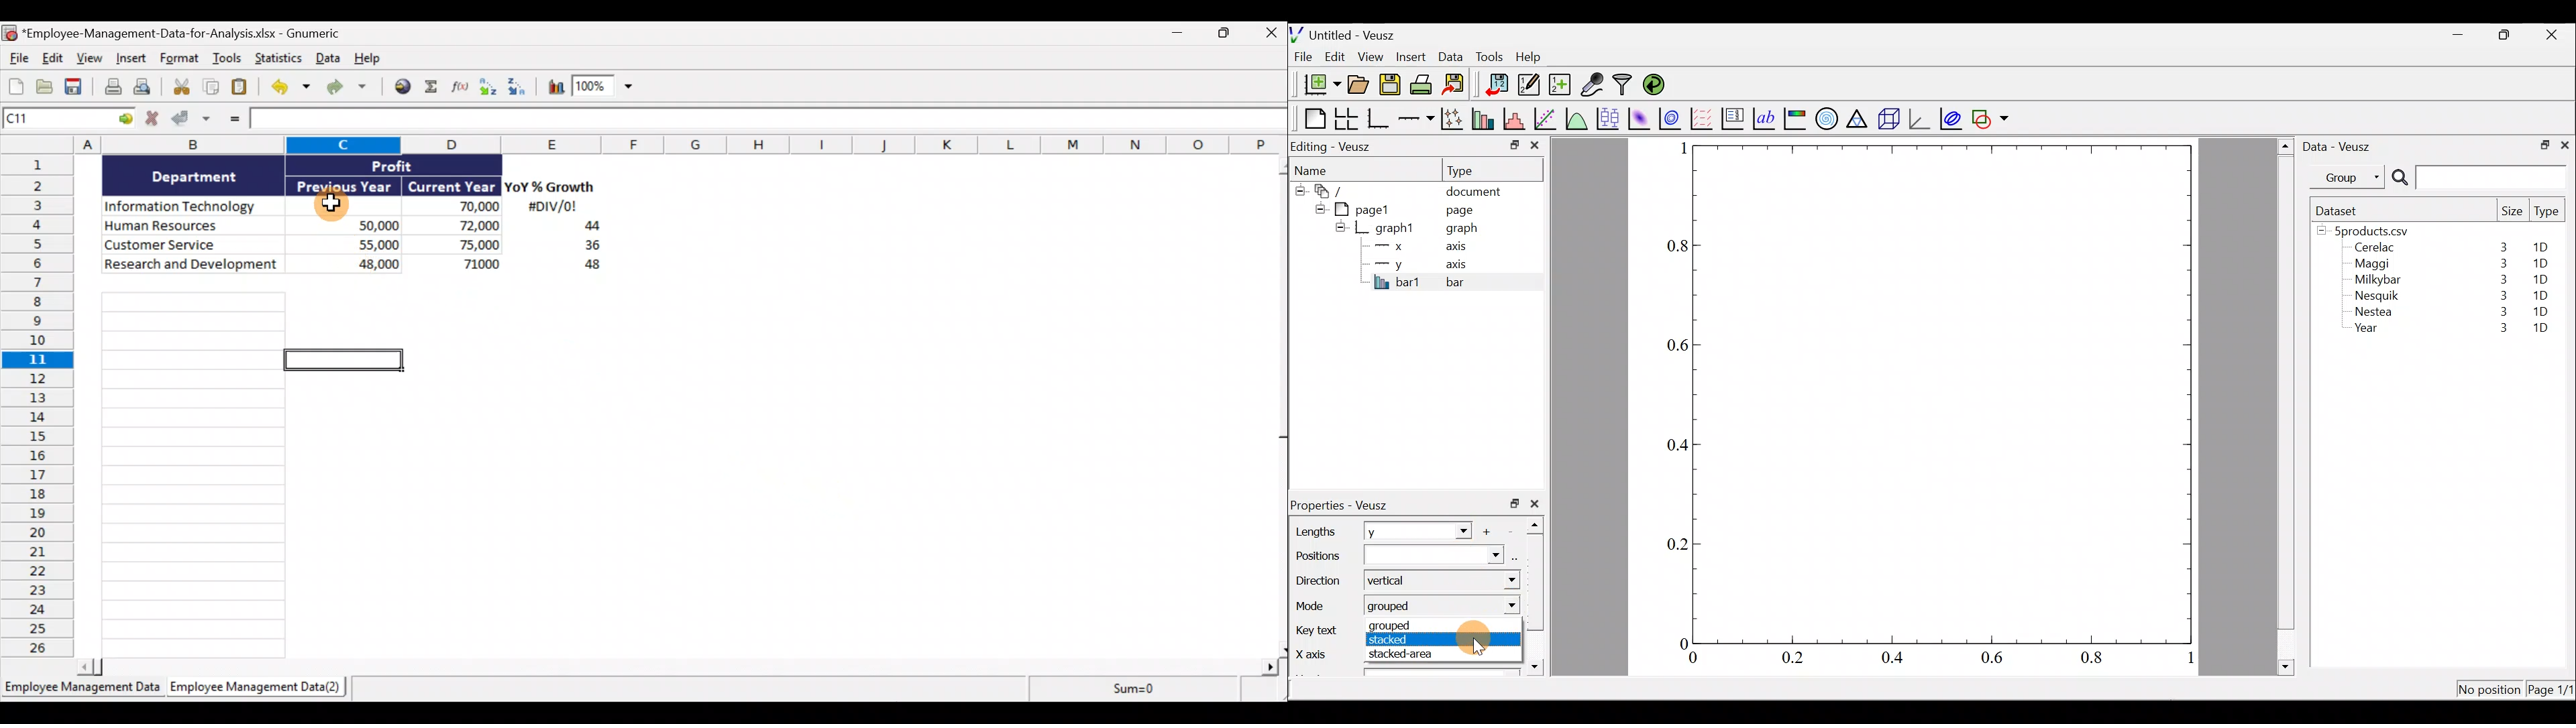  I want to click on Profit, so click(414, 165).